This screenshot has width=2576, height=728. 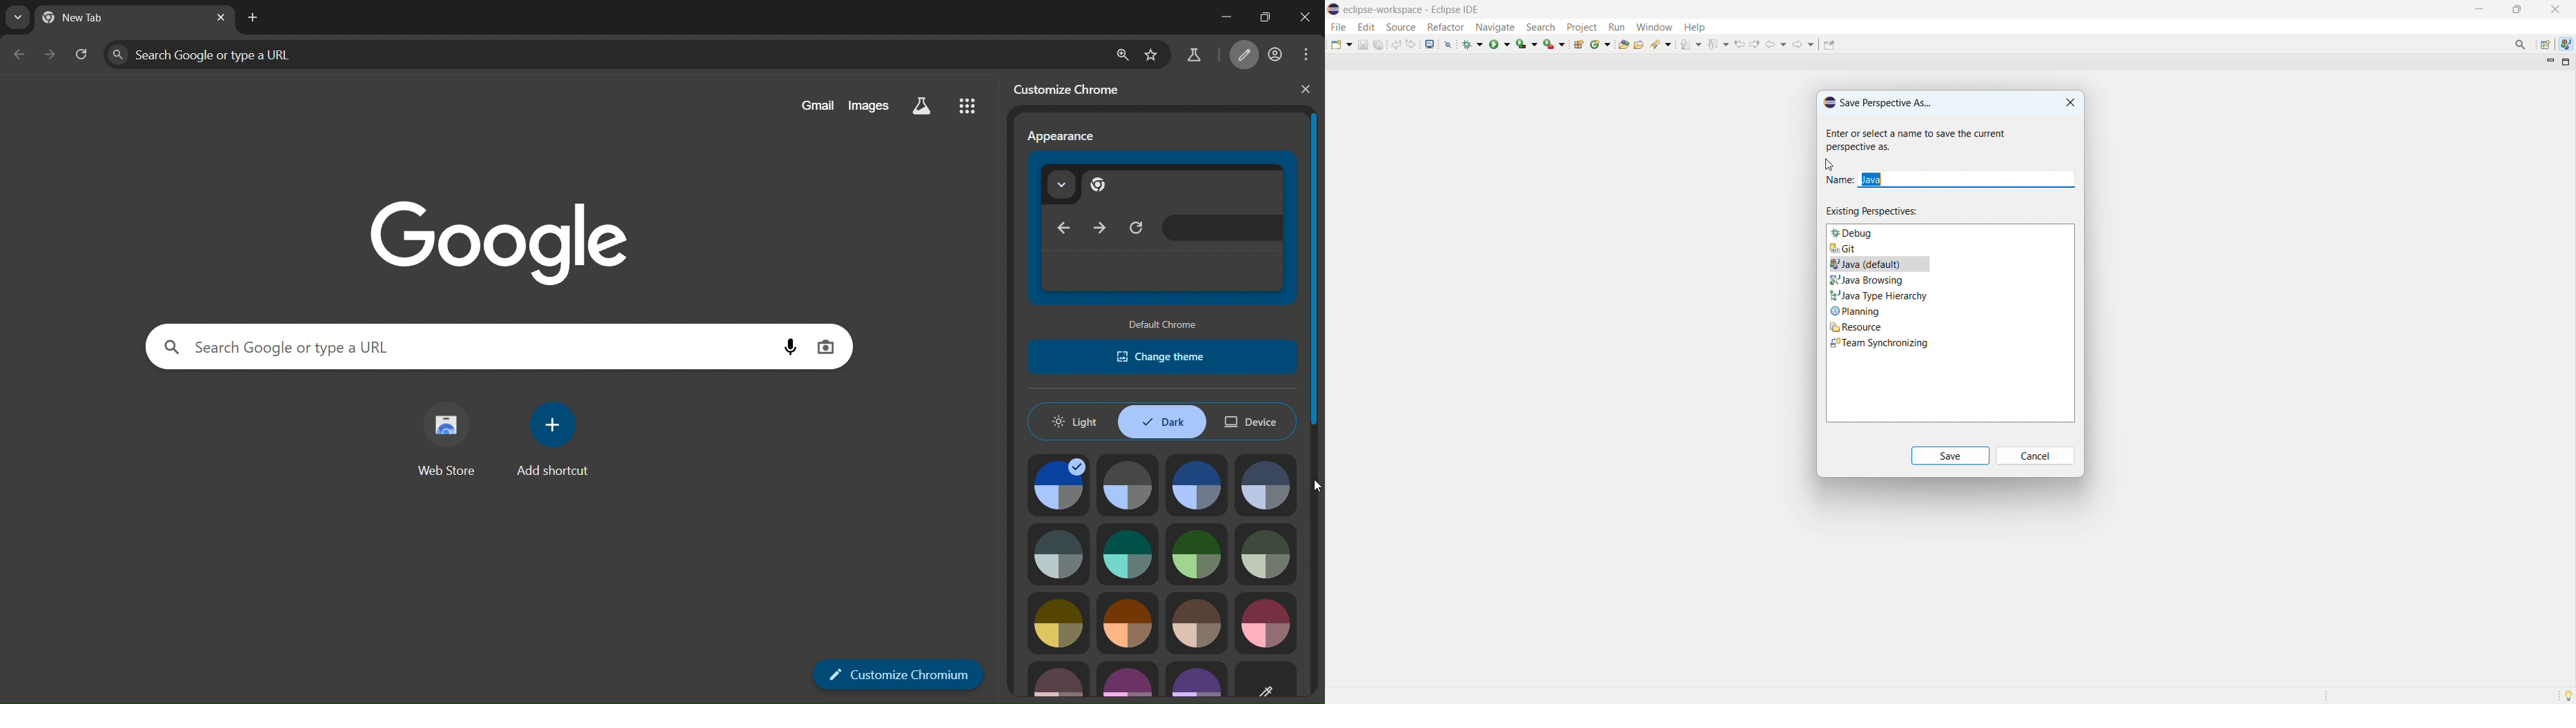 I want to click on new java package, so click(x=1578, y=44).